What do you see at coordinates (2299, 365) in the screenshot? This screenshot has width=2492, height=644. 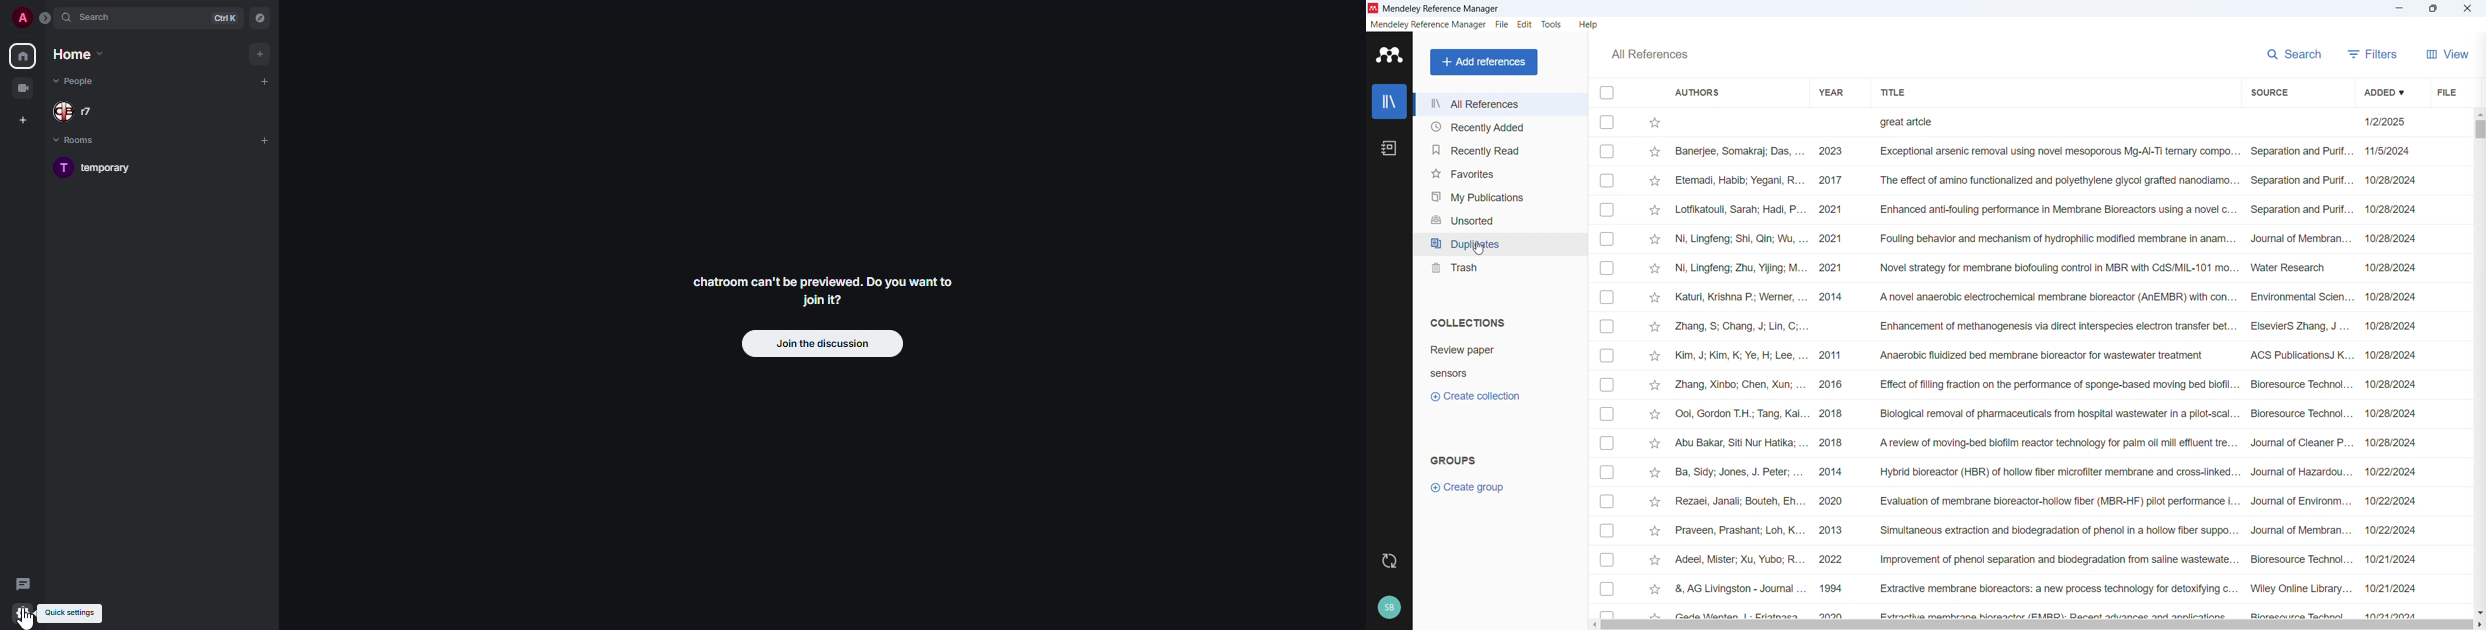 I see `Source of individual entries ` at bounding box center [2299, 365].